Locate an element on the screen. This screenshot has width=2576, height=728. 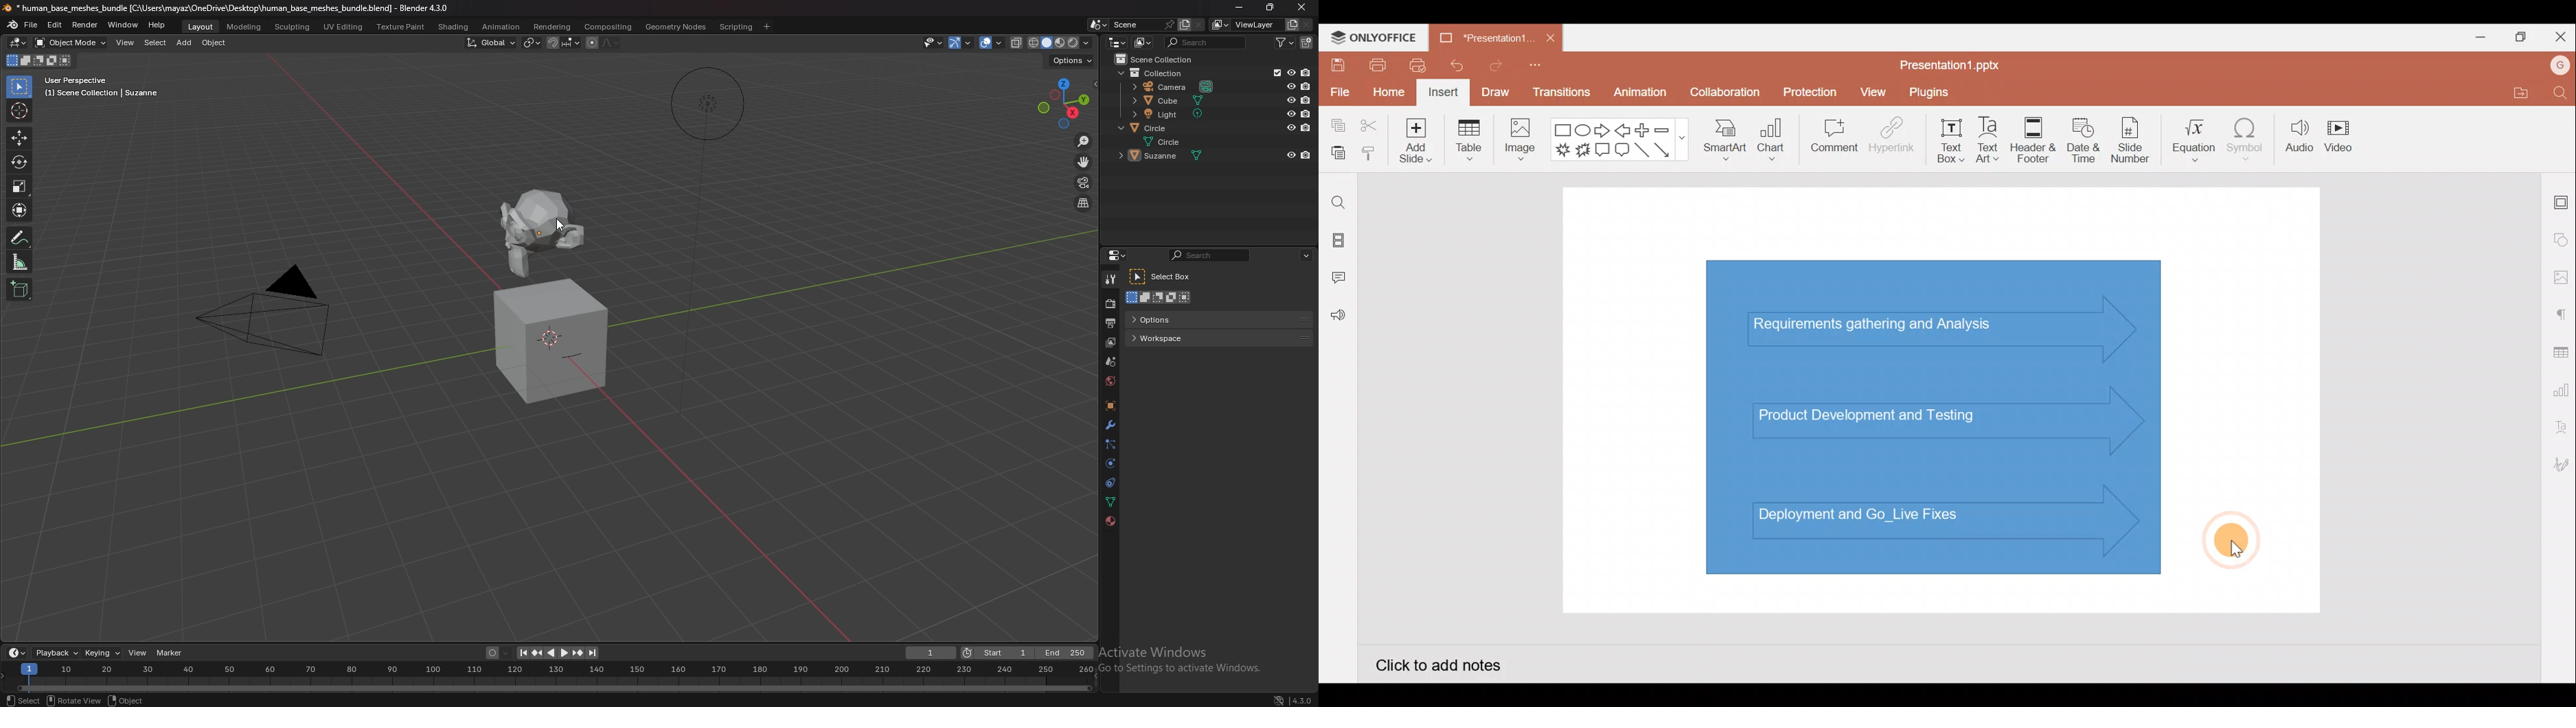
Insert is located at coordinates (1444, 93).